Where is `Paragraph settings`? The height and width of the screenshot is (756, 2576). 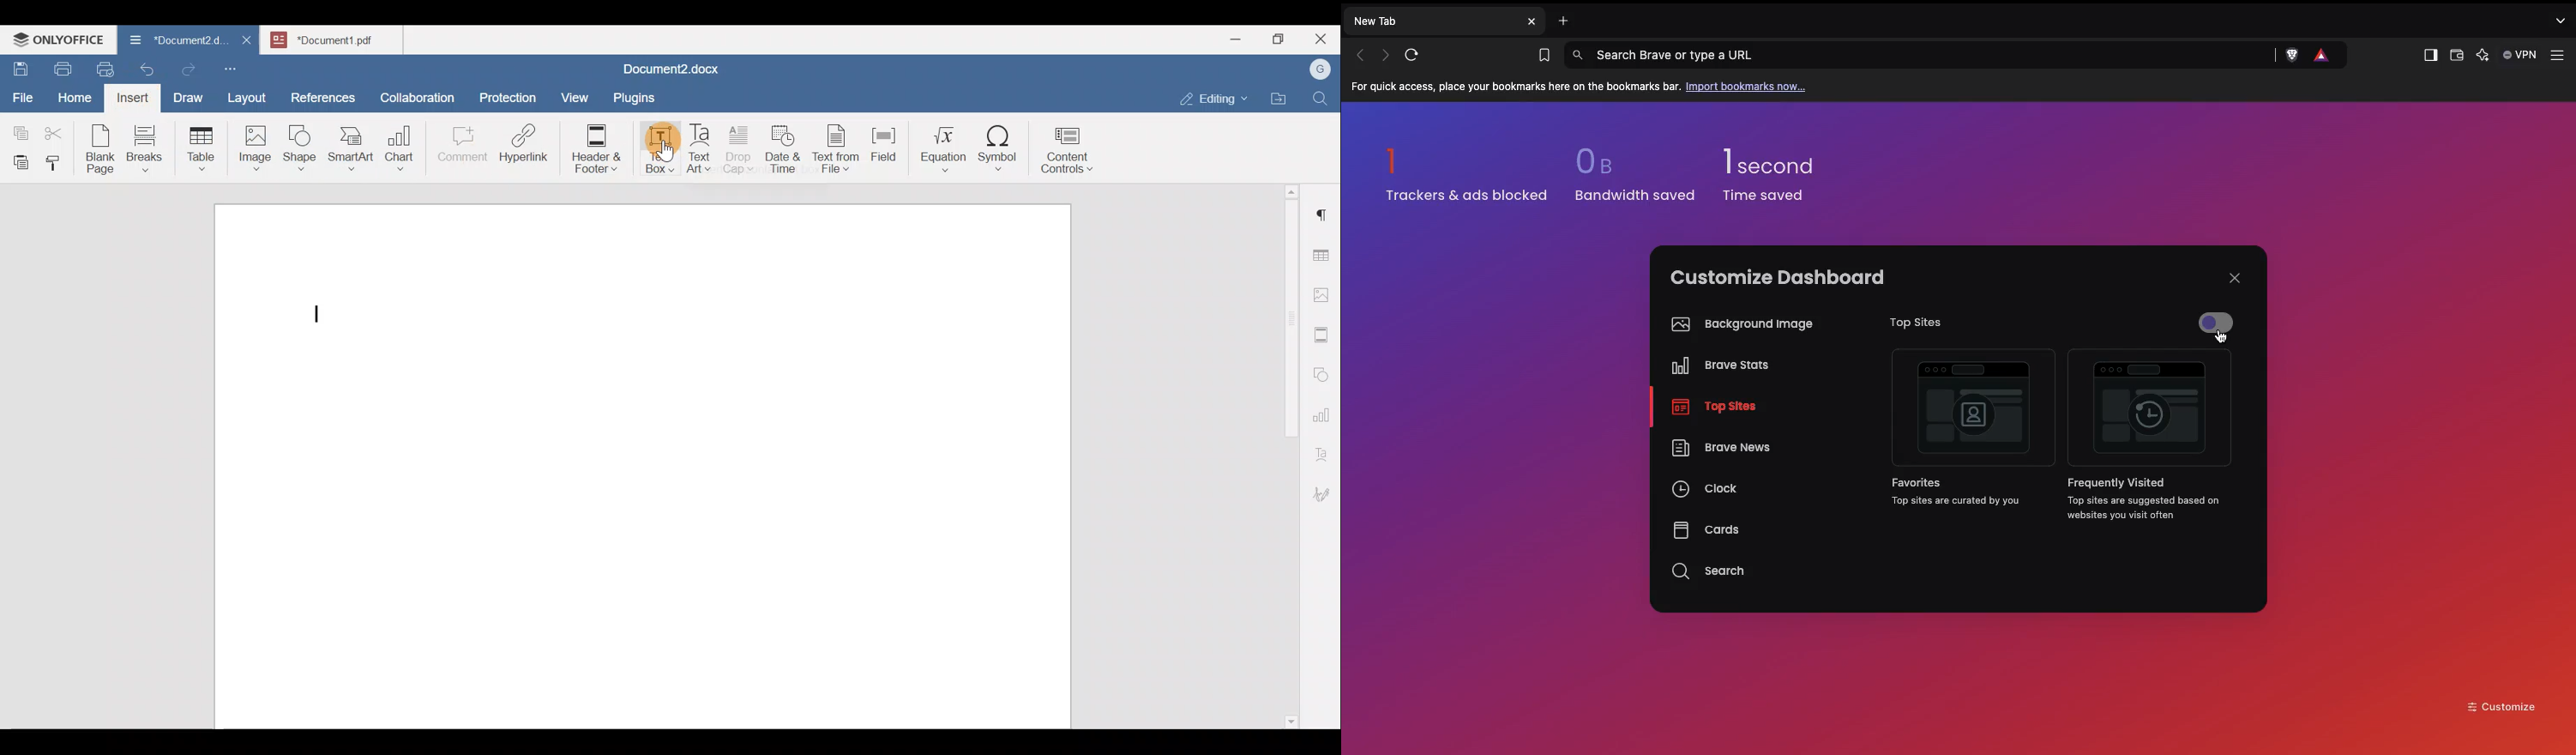 Paragraph settings is located at coordinates (1323, 209).